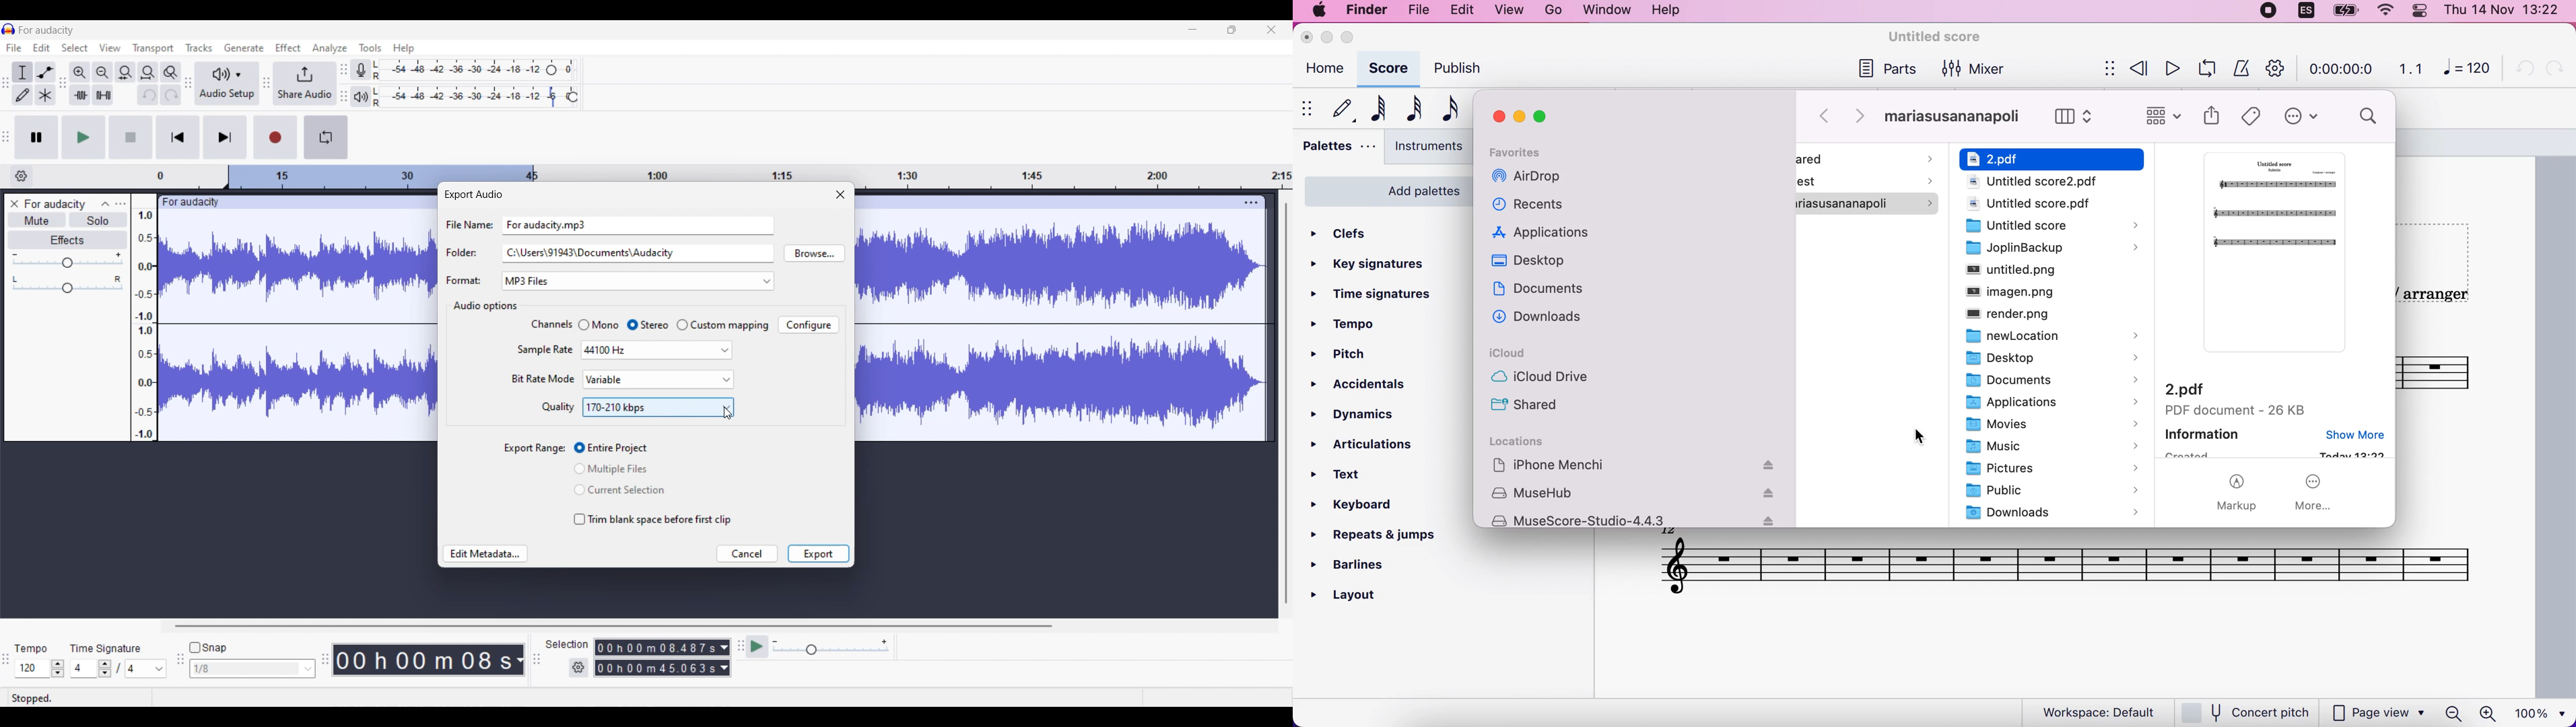 Image resolution: width=2576 pixels, height=728 pixels. What do you see at coordinates (32, 698) in the screenshot?
I see `Current status of track` at bounding box center [32, 698].